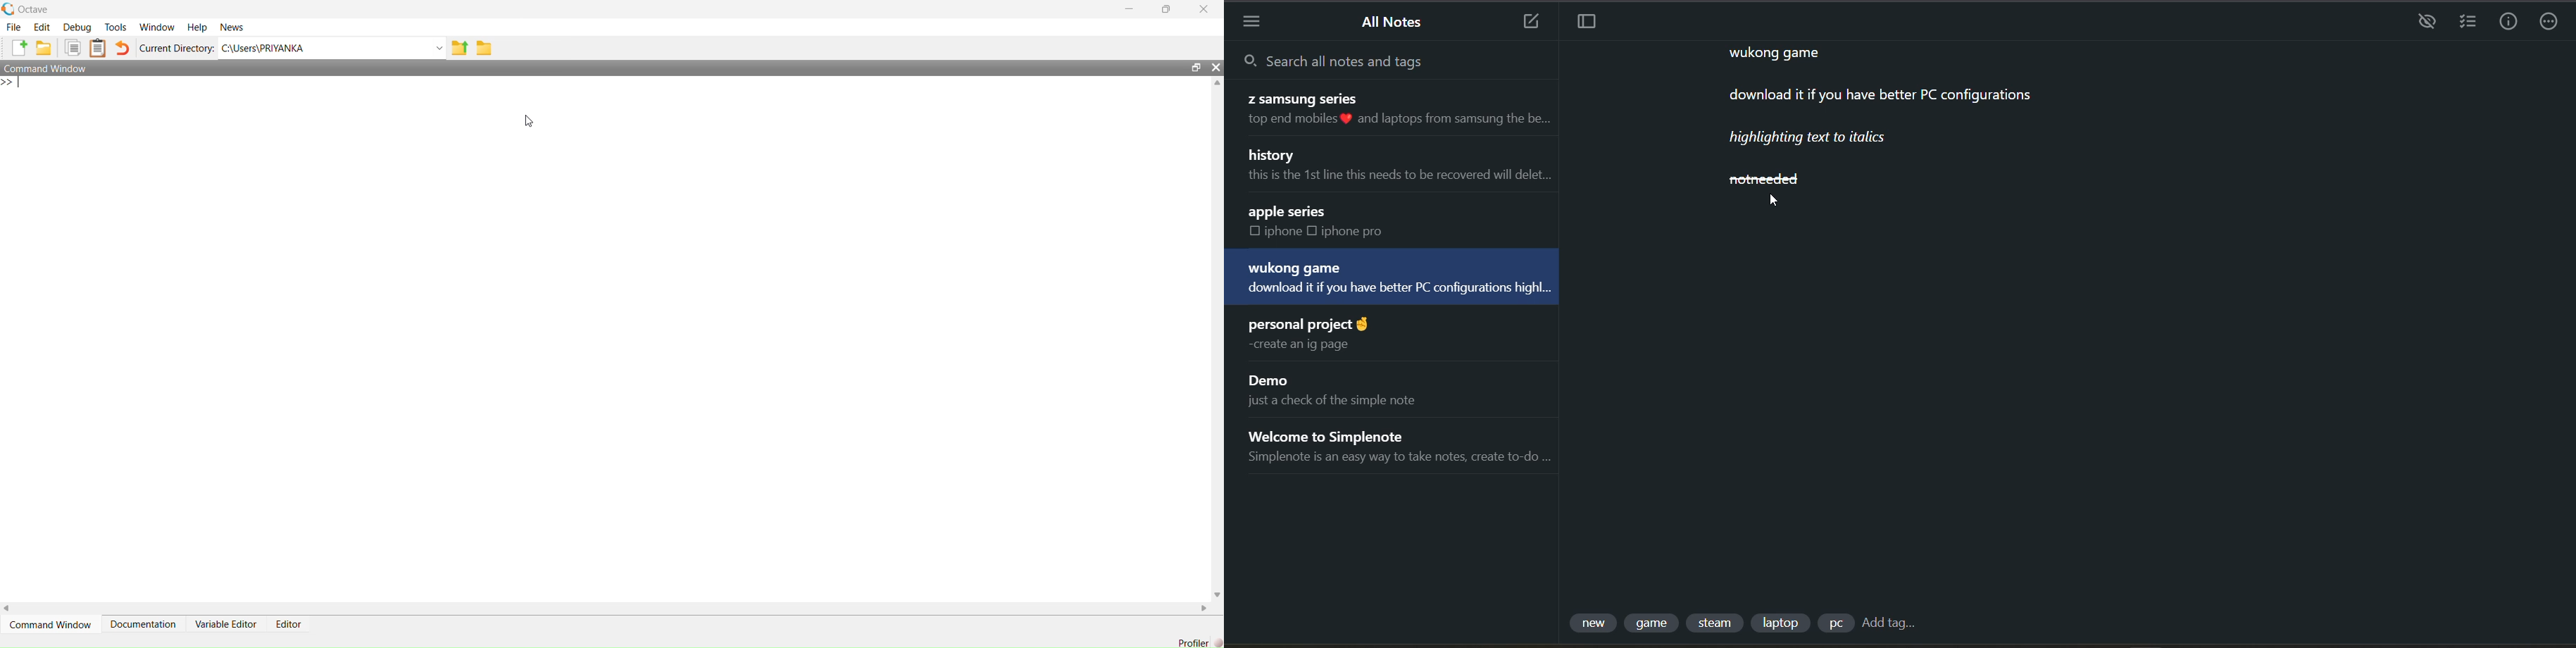 Image resolution: width=2576 pixels, height=672 pixels. What do you see at coordinates (2468, 24) in the screenshot?
I see `insert checklist` at bounding box center [2468, 24].